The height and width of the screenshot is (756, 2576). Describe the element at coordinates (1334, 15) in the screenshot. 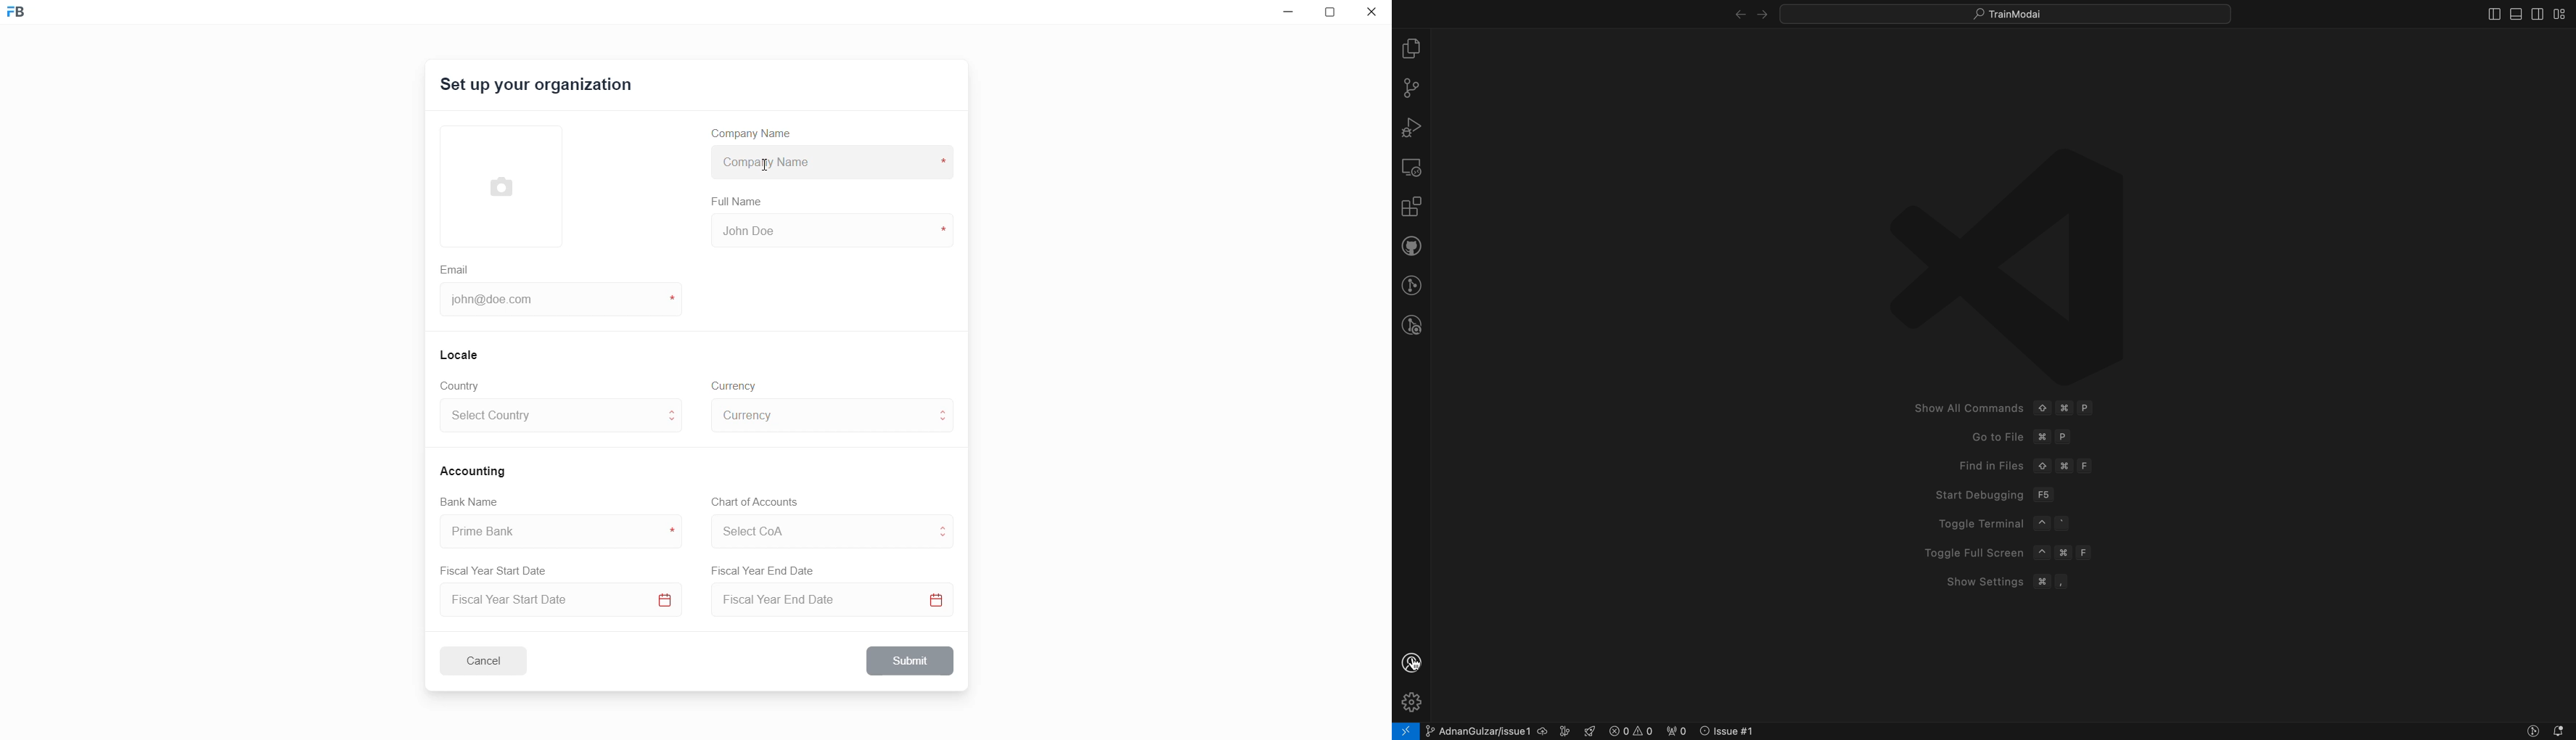

I see `resize ` at that location.